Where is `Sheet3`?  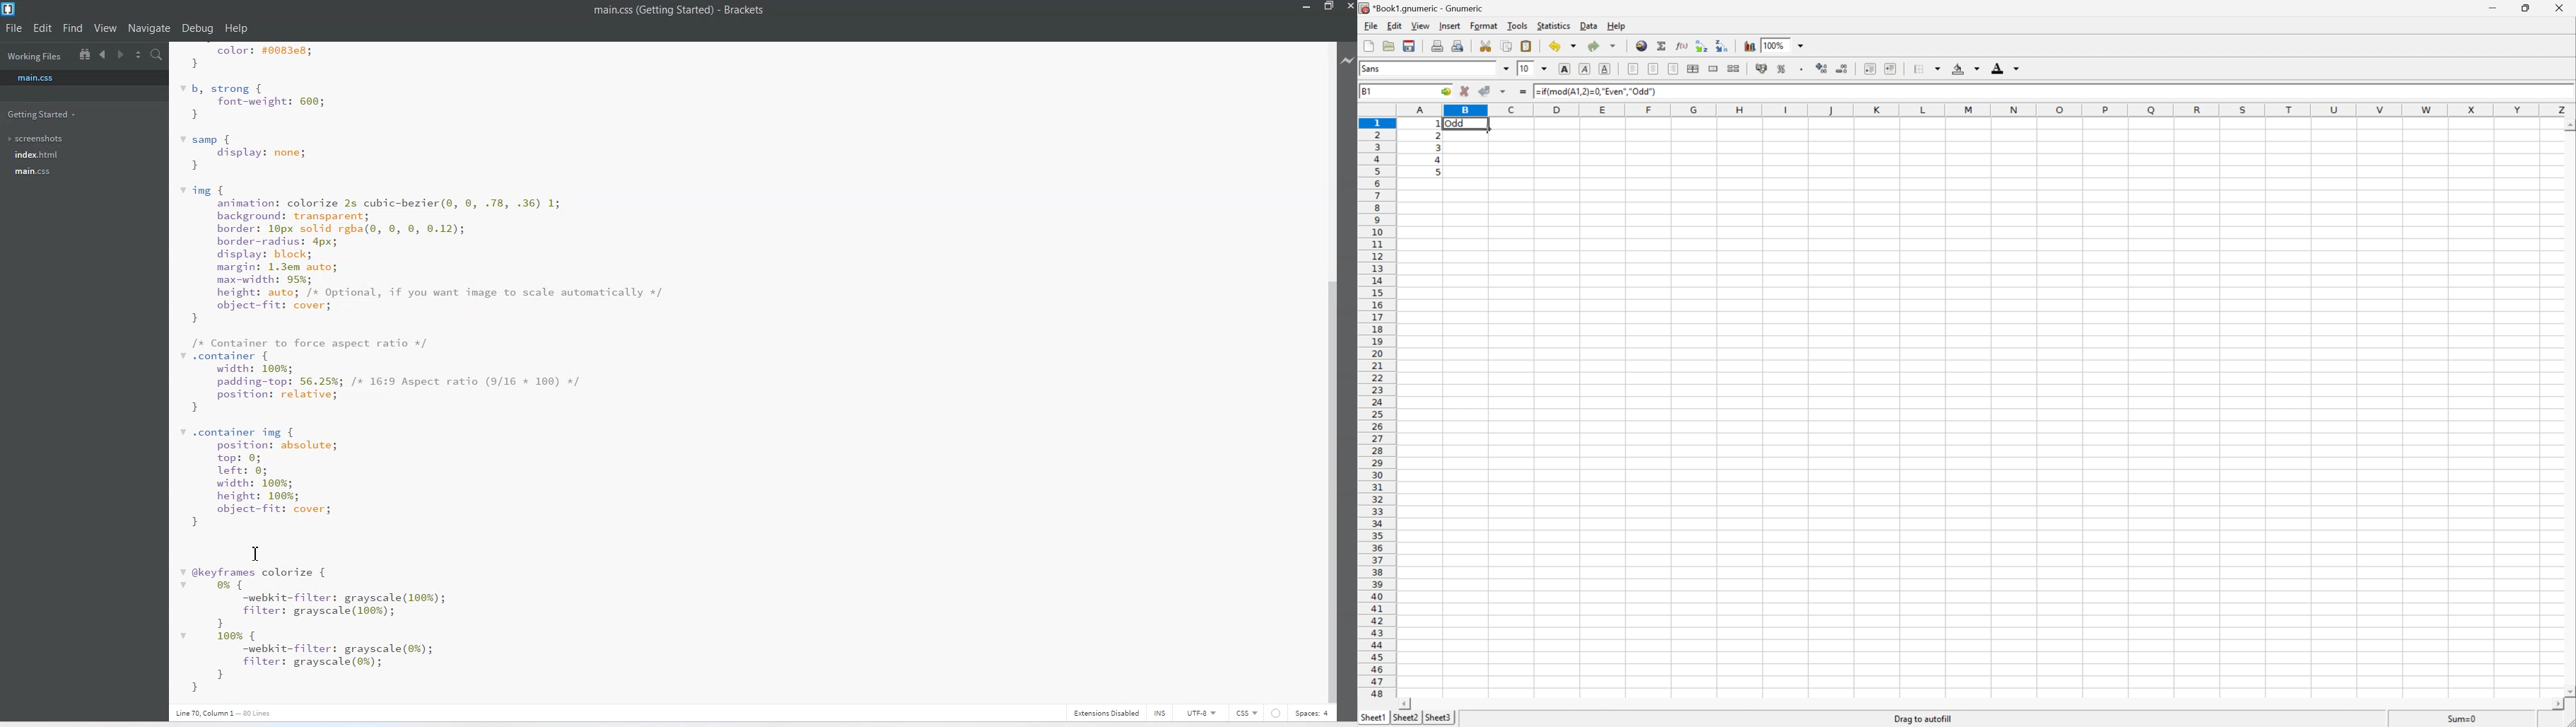
Sheet3 is located at coordinates (1439, 717).